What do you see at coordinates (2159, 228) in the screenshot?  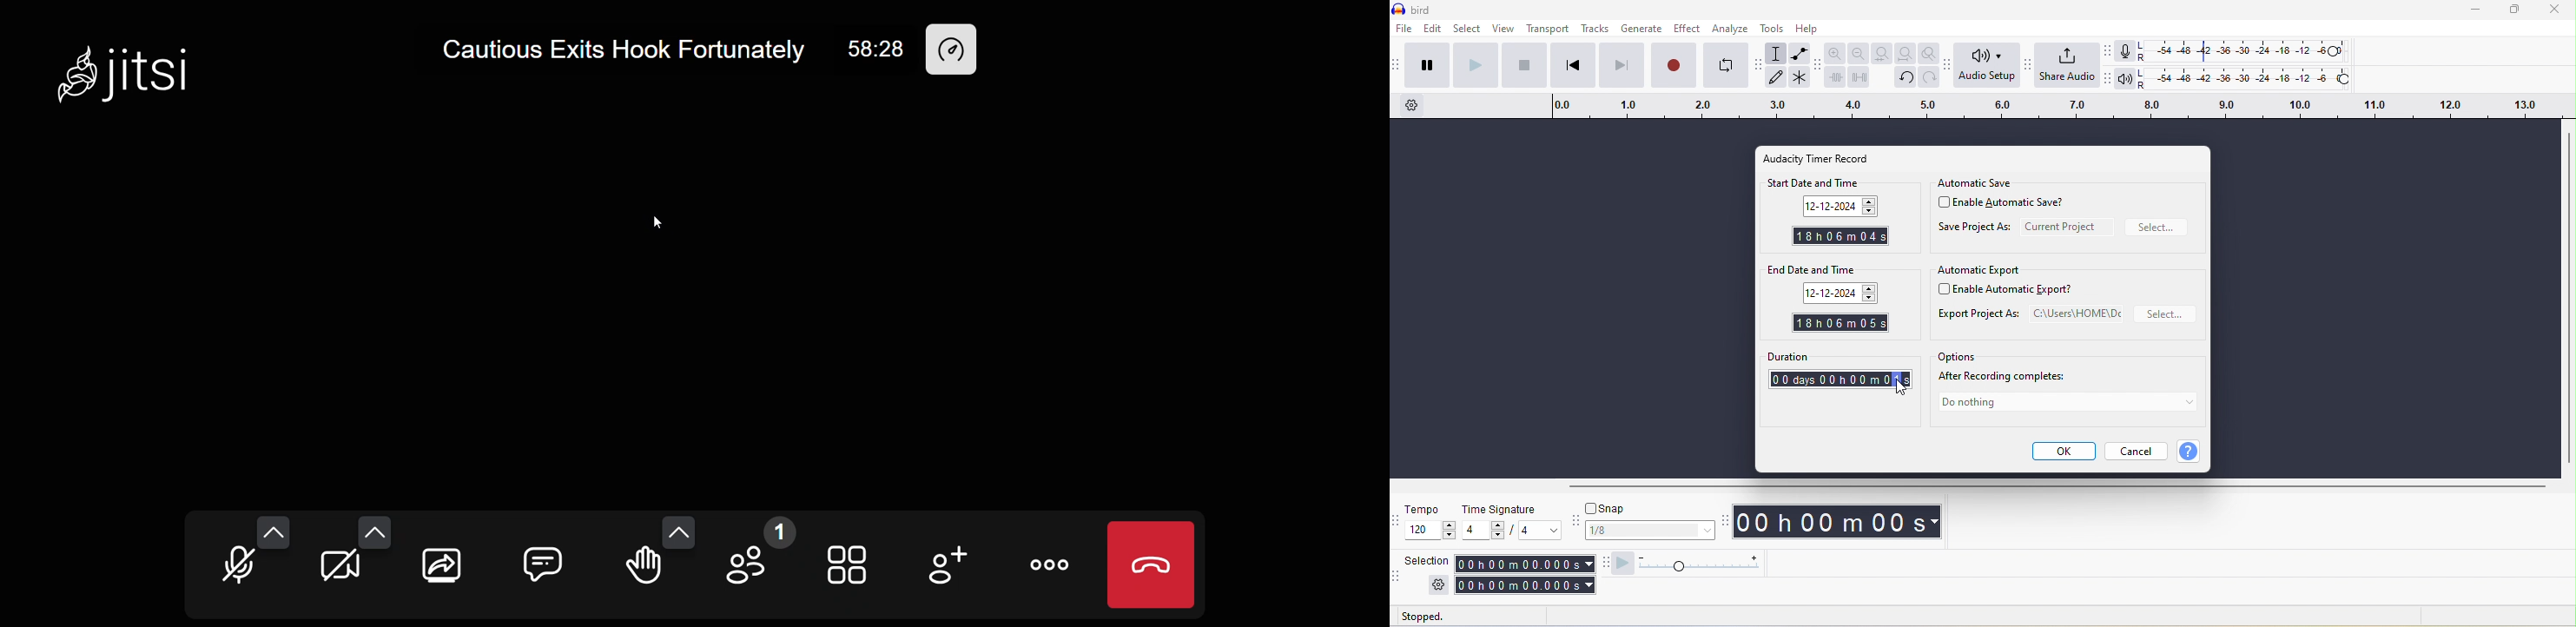 I see `select` at bounding box center [2159, 228].